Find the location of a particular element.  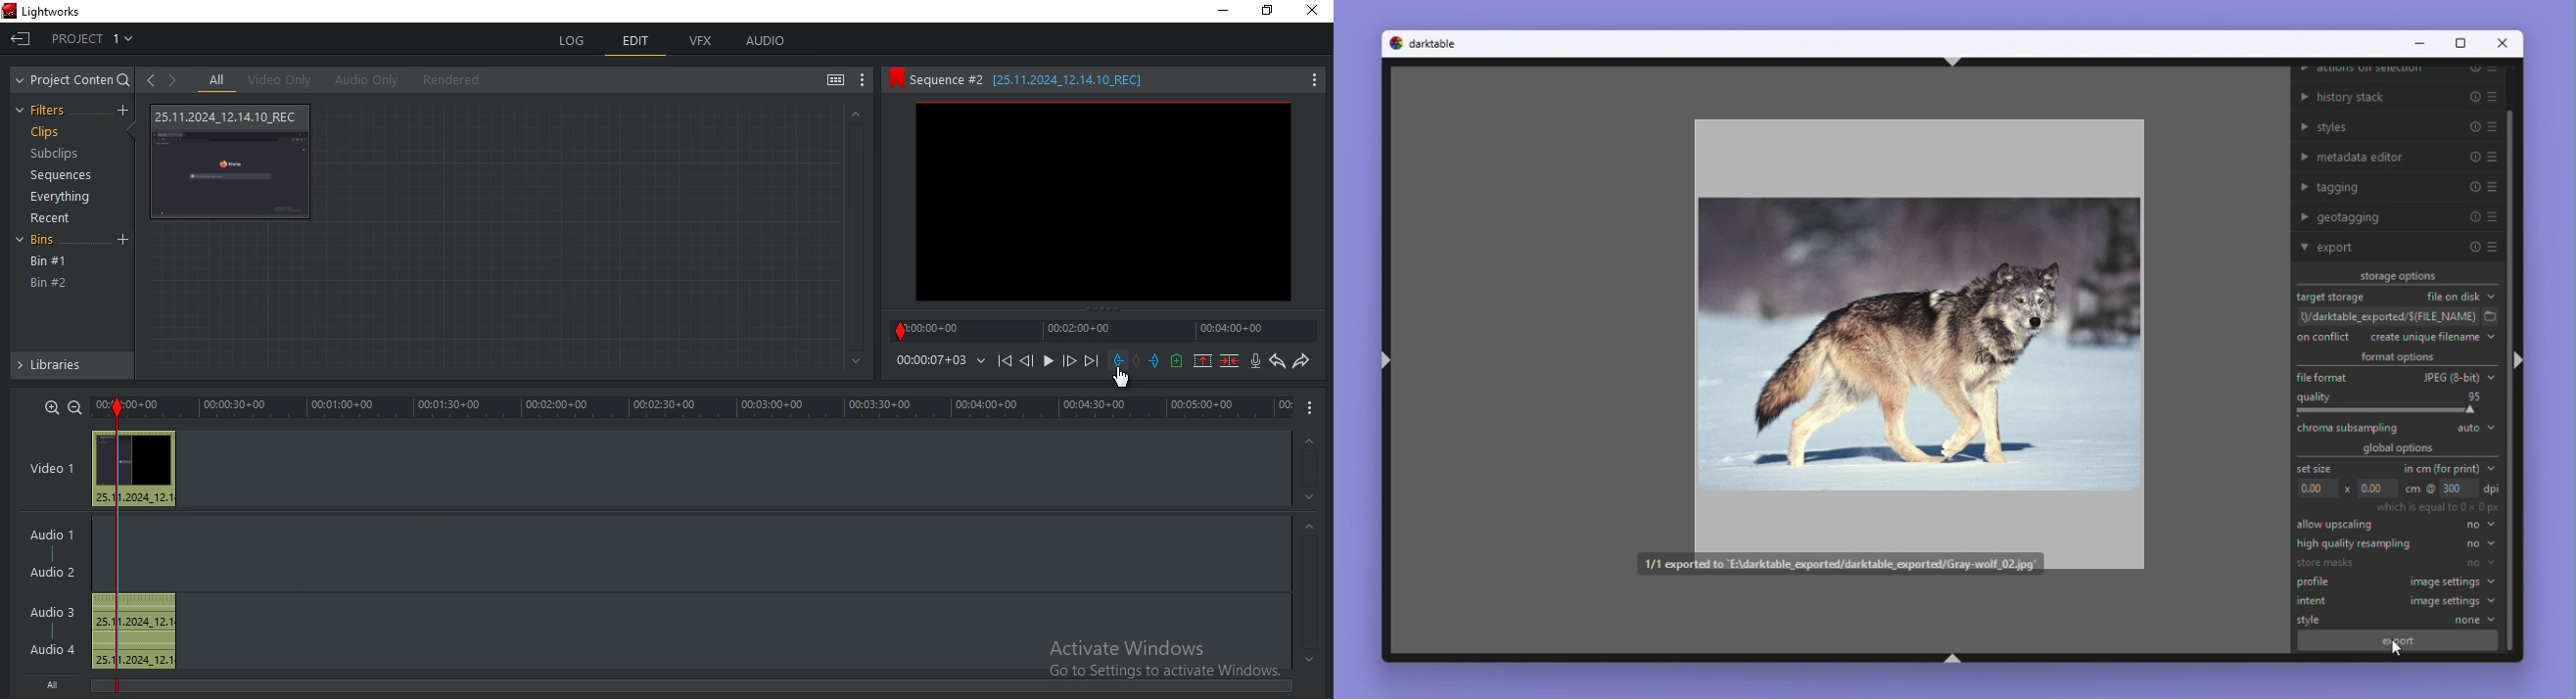

Quality is located at coordinates (2322, 398).